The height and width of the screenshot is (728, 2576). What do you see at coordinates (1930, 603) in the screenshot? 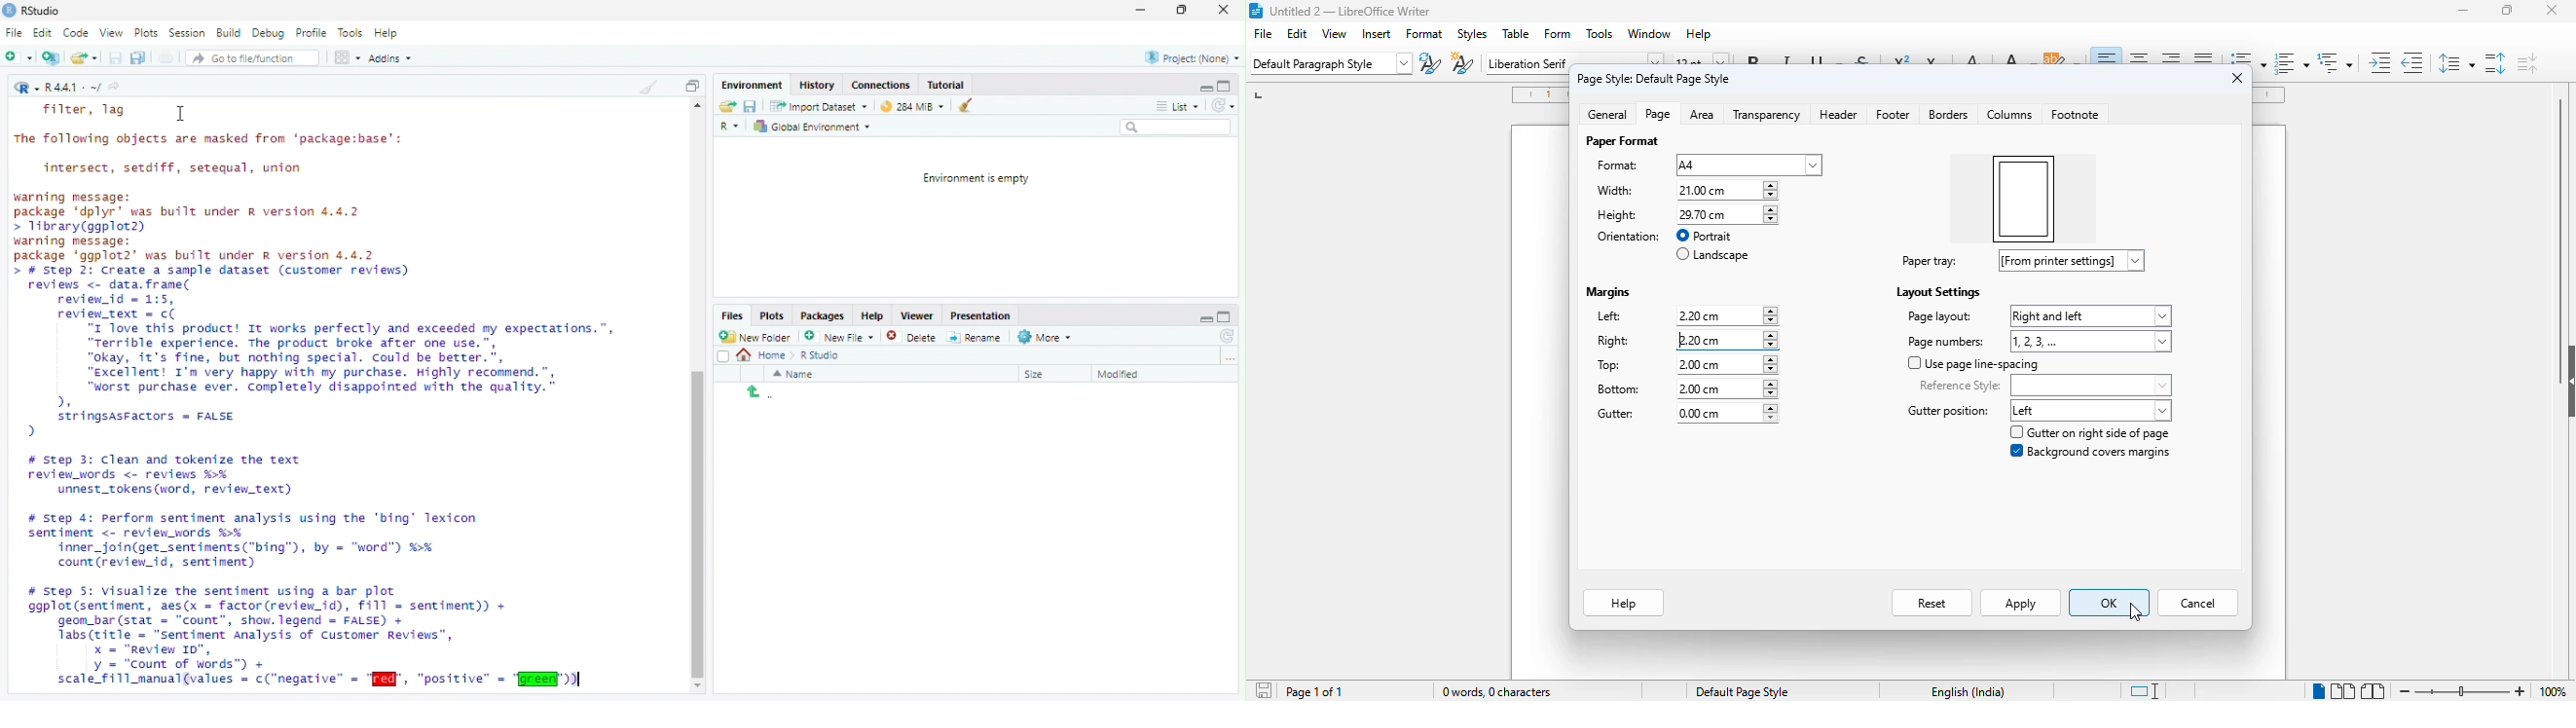
I see `reset` at bounding box center [1930, 603].